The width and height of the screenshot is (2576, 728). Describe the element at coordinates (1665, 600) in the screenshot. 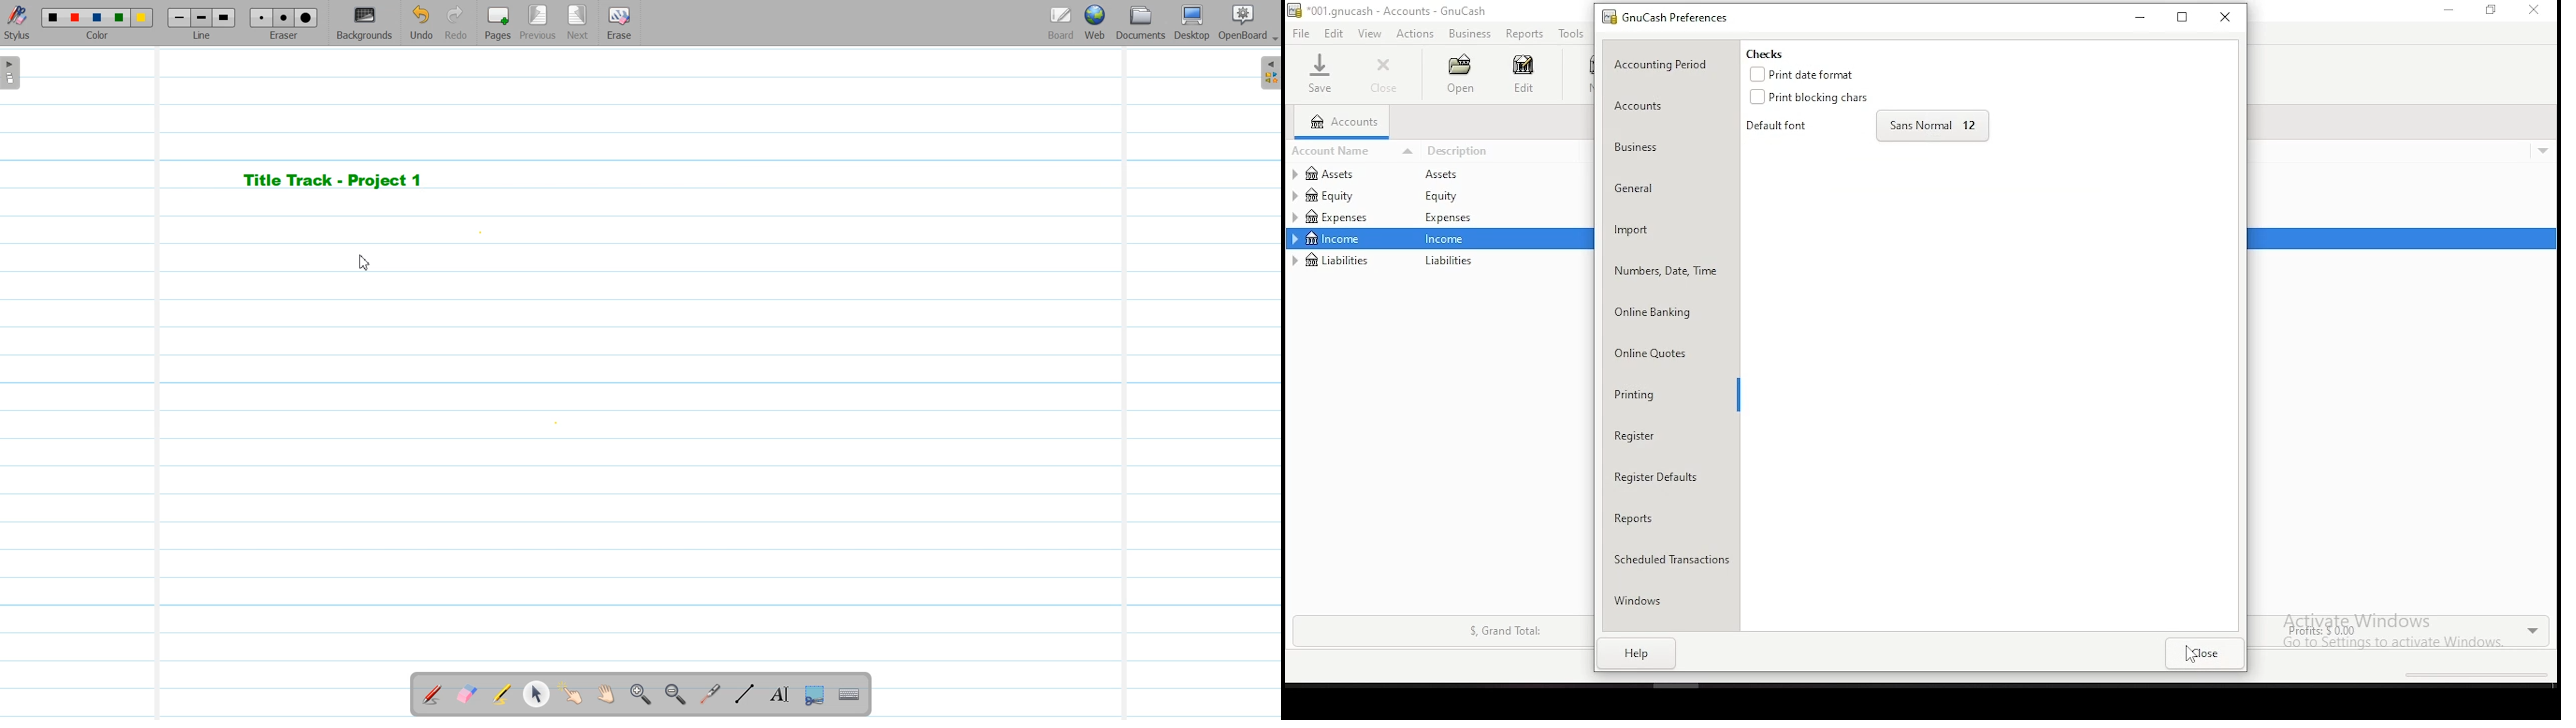

I see `windows` at that location.